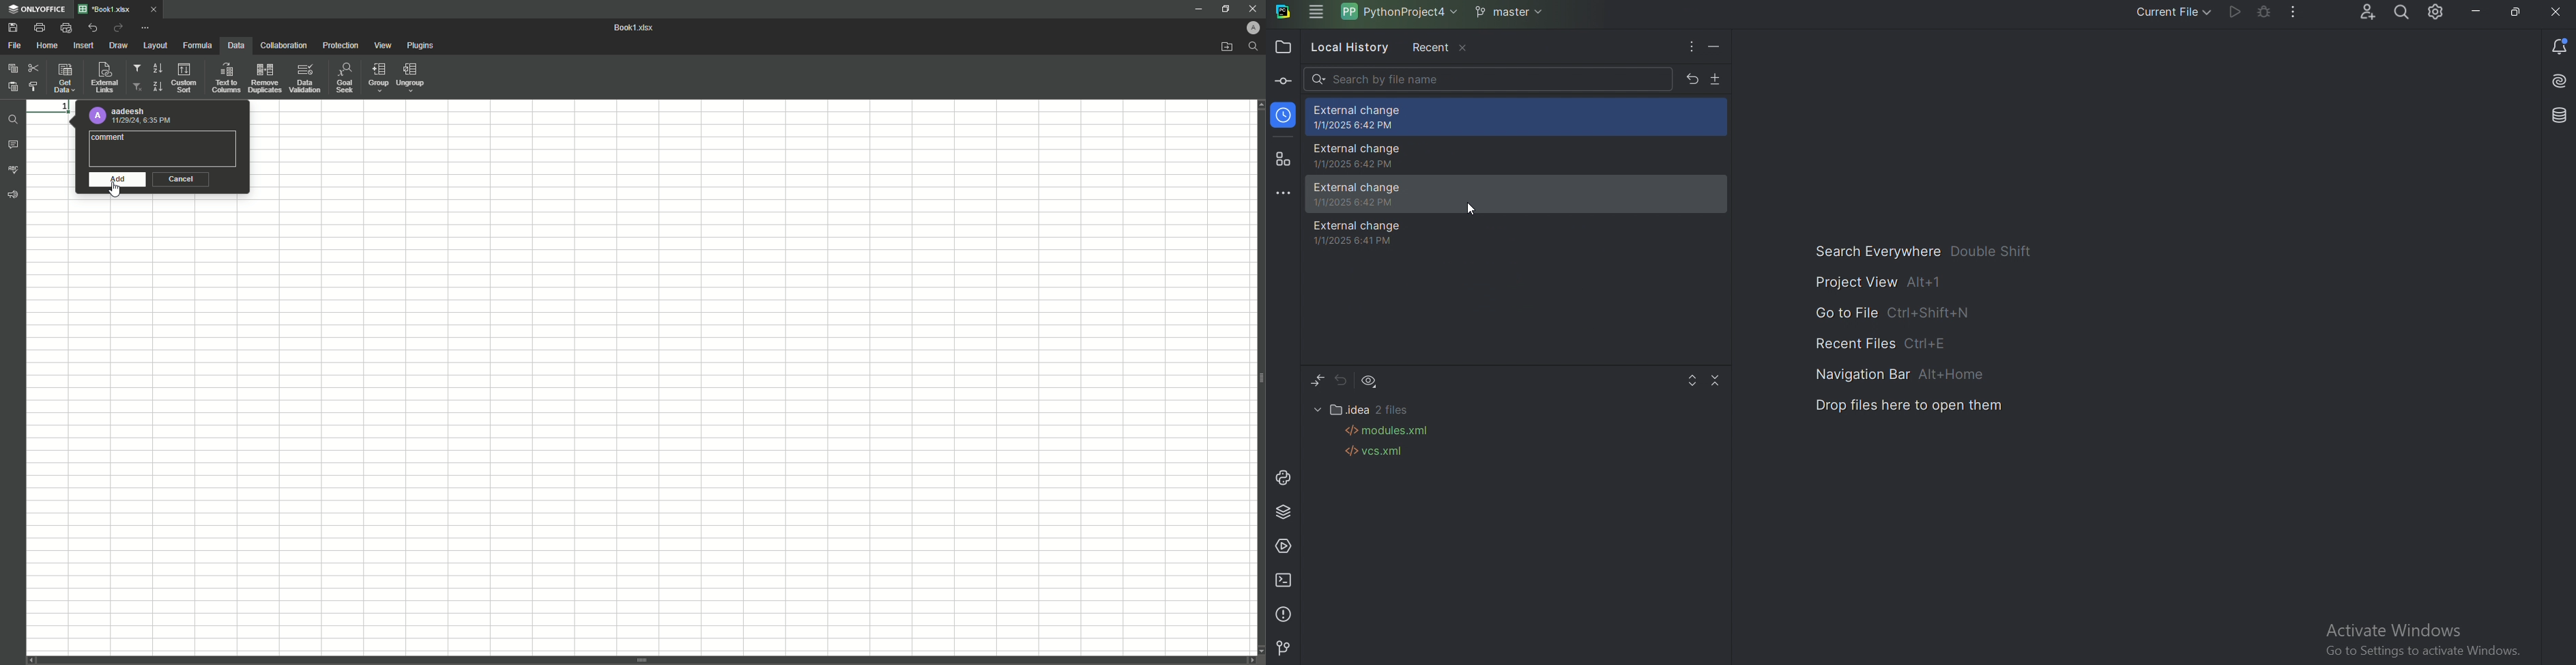 The width and height of the screenshot is (2576, 672). What do you see at coordinates (2551, 117) in the screenshot?
I see `Database` at bounding box center [2551, 117].